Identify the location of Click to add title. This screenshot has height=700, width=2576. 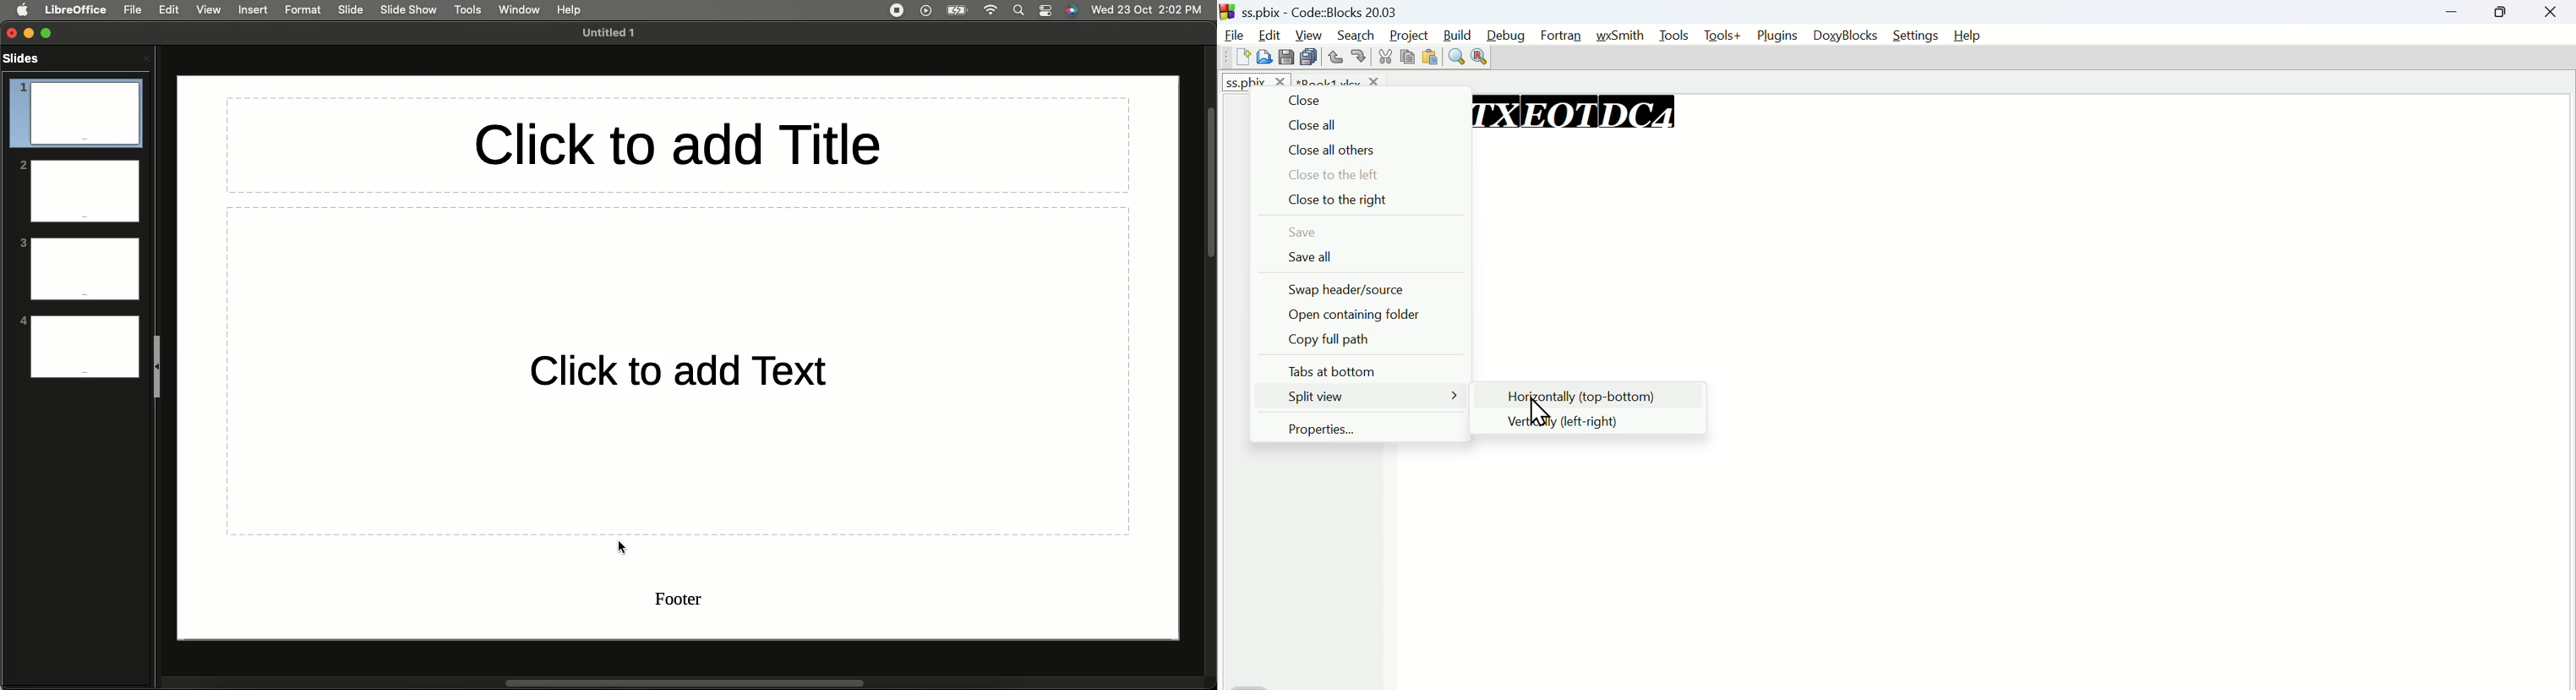
(676, 145).